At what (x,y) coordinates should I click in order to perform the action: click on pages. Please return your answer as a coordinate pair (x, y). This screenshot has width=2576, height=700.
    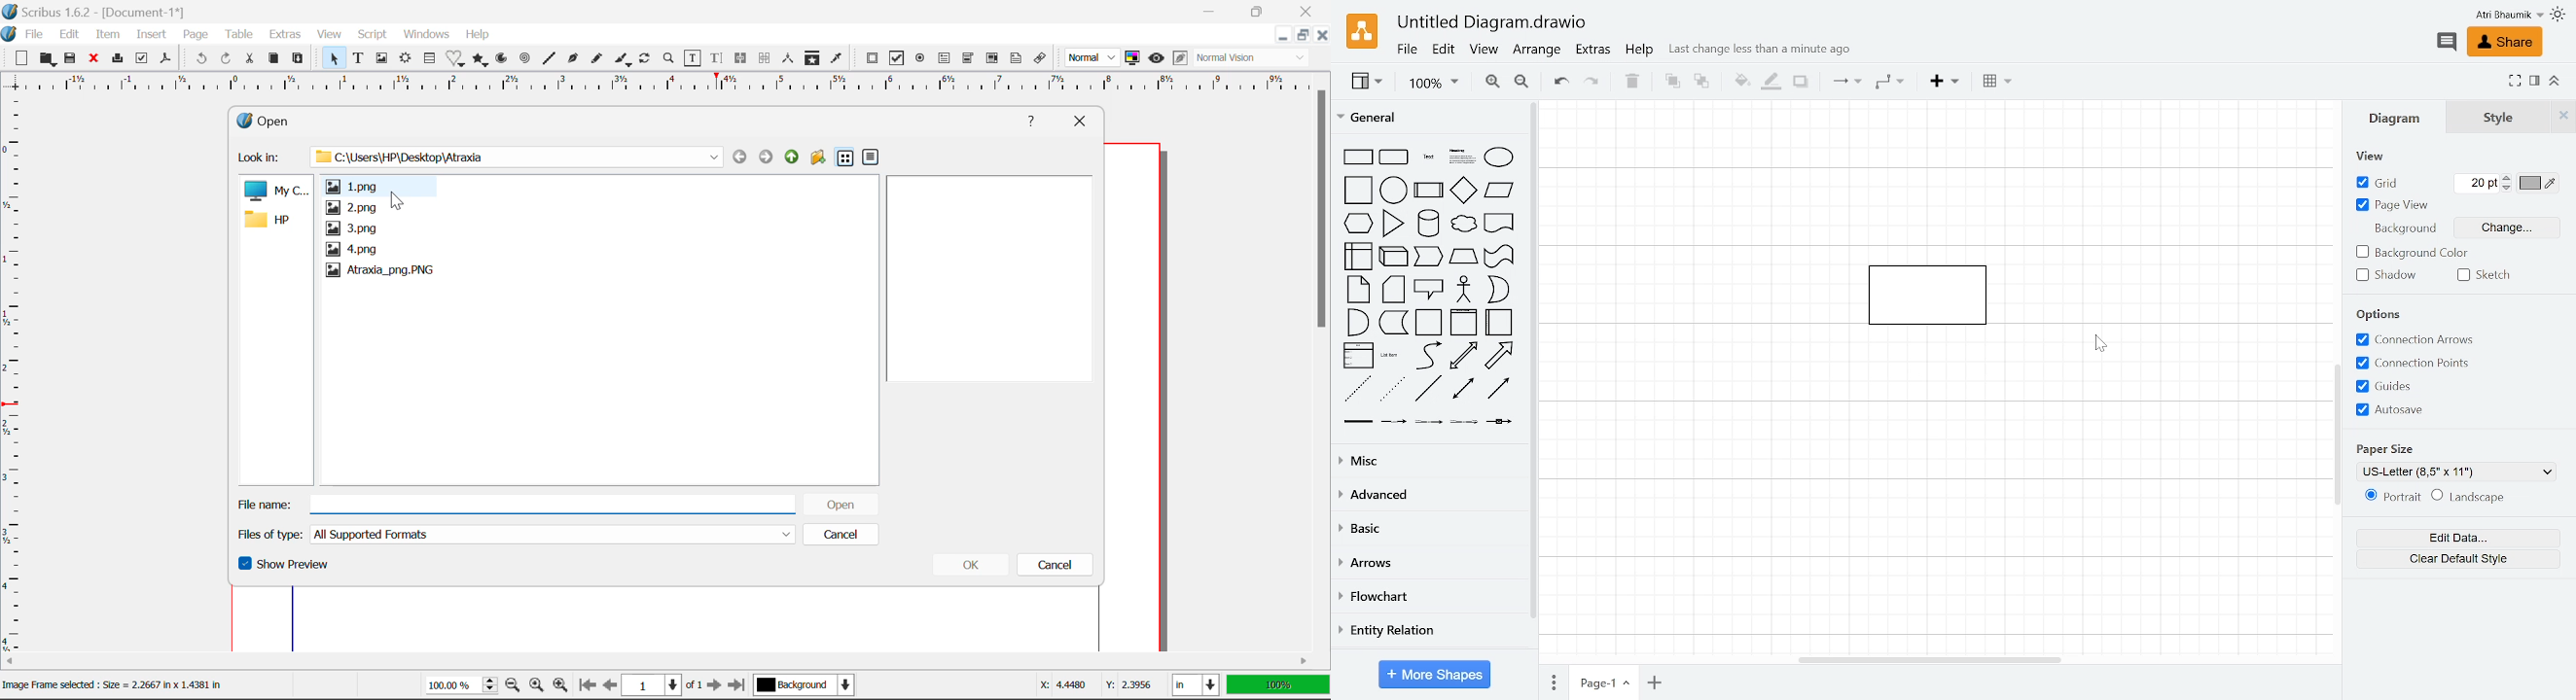
    Looking at the image, I should click on (1551, 682).